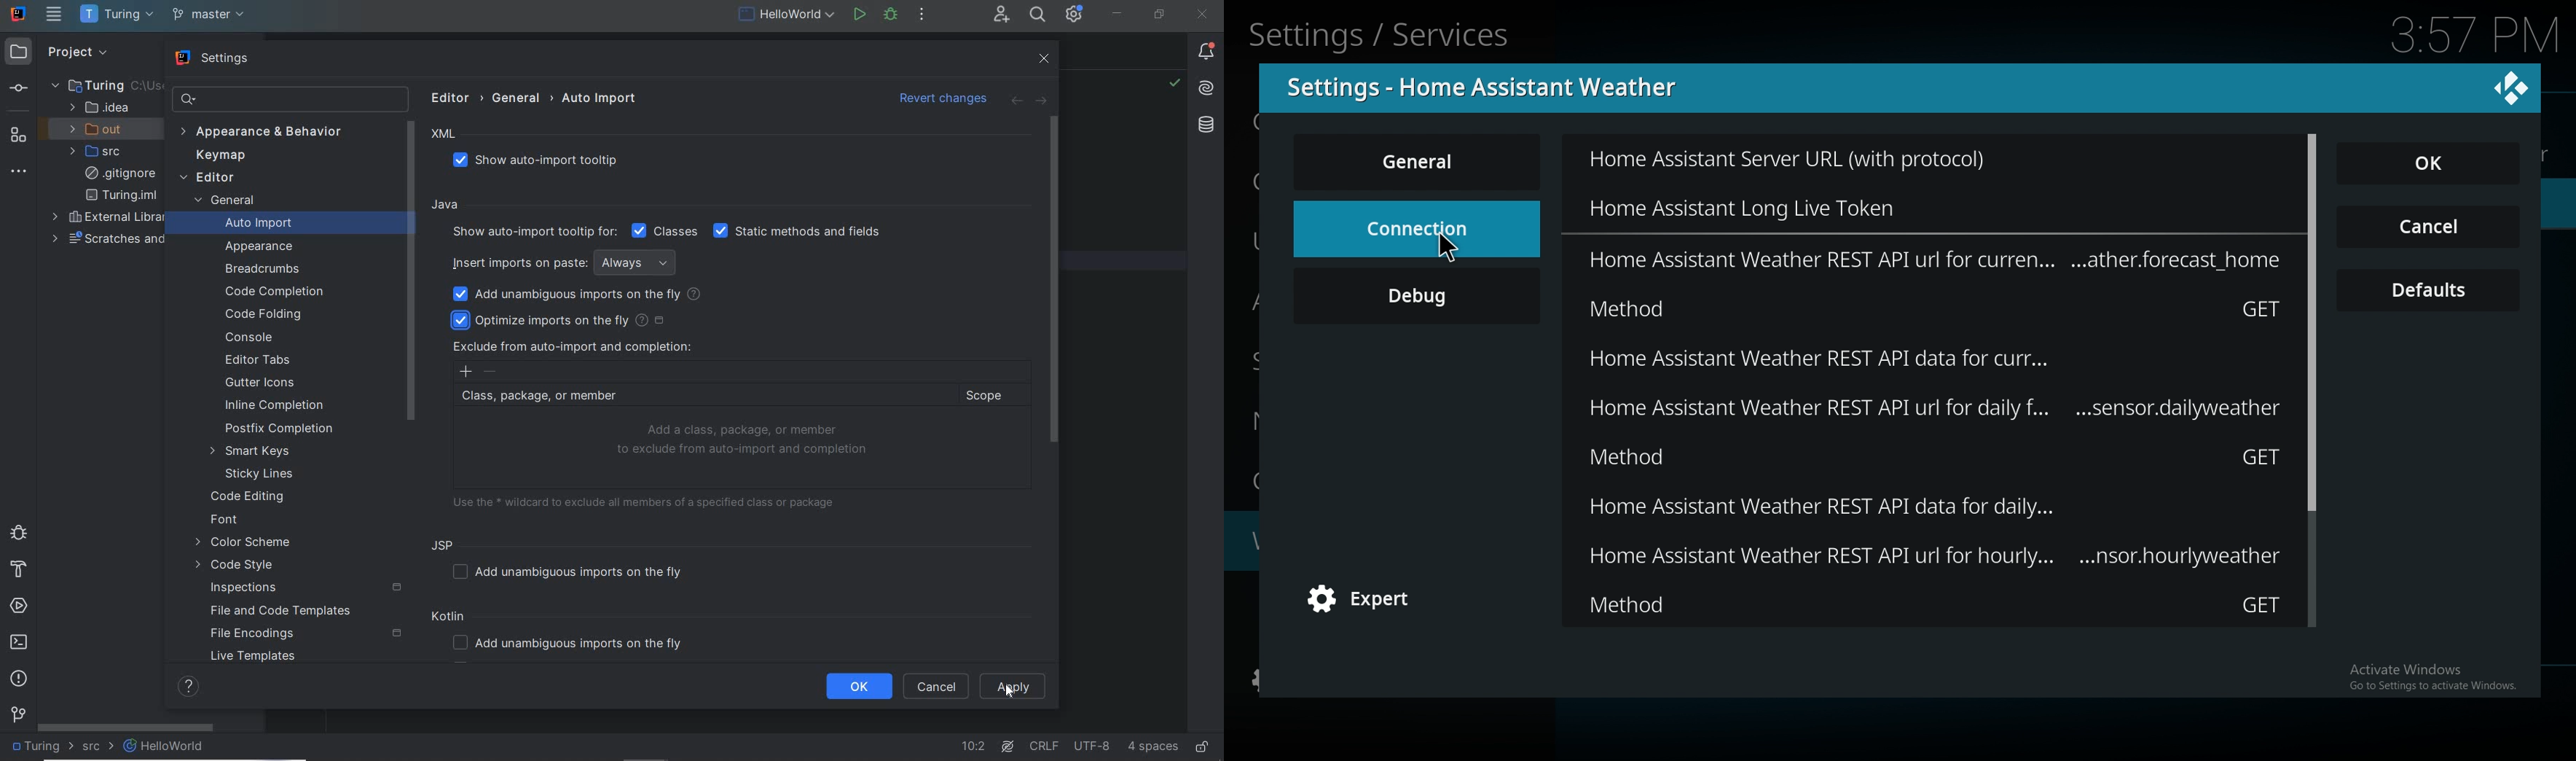 The width and height of the screenshot is (2576, 784). Describe the element at coordinates (1938, 407) in the screenshot. I see `home assistant weather rest api url` at that location.